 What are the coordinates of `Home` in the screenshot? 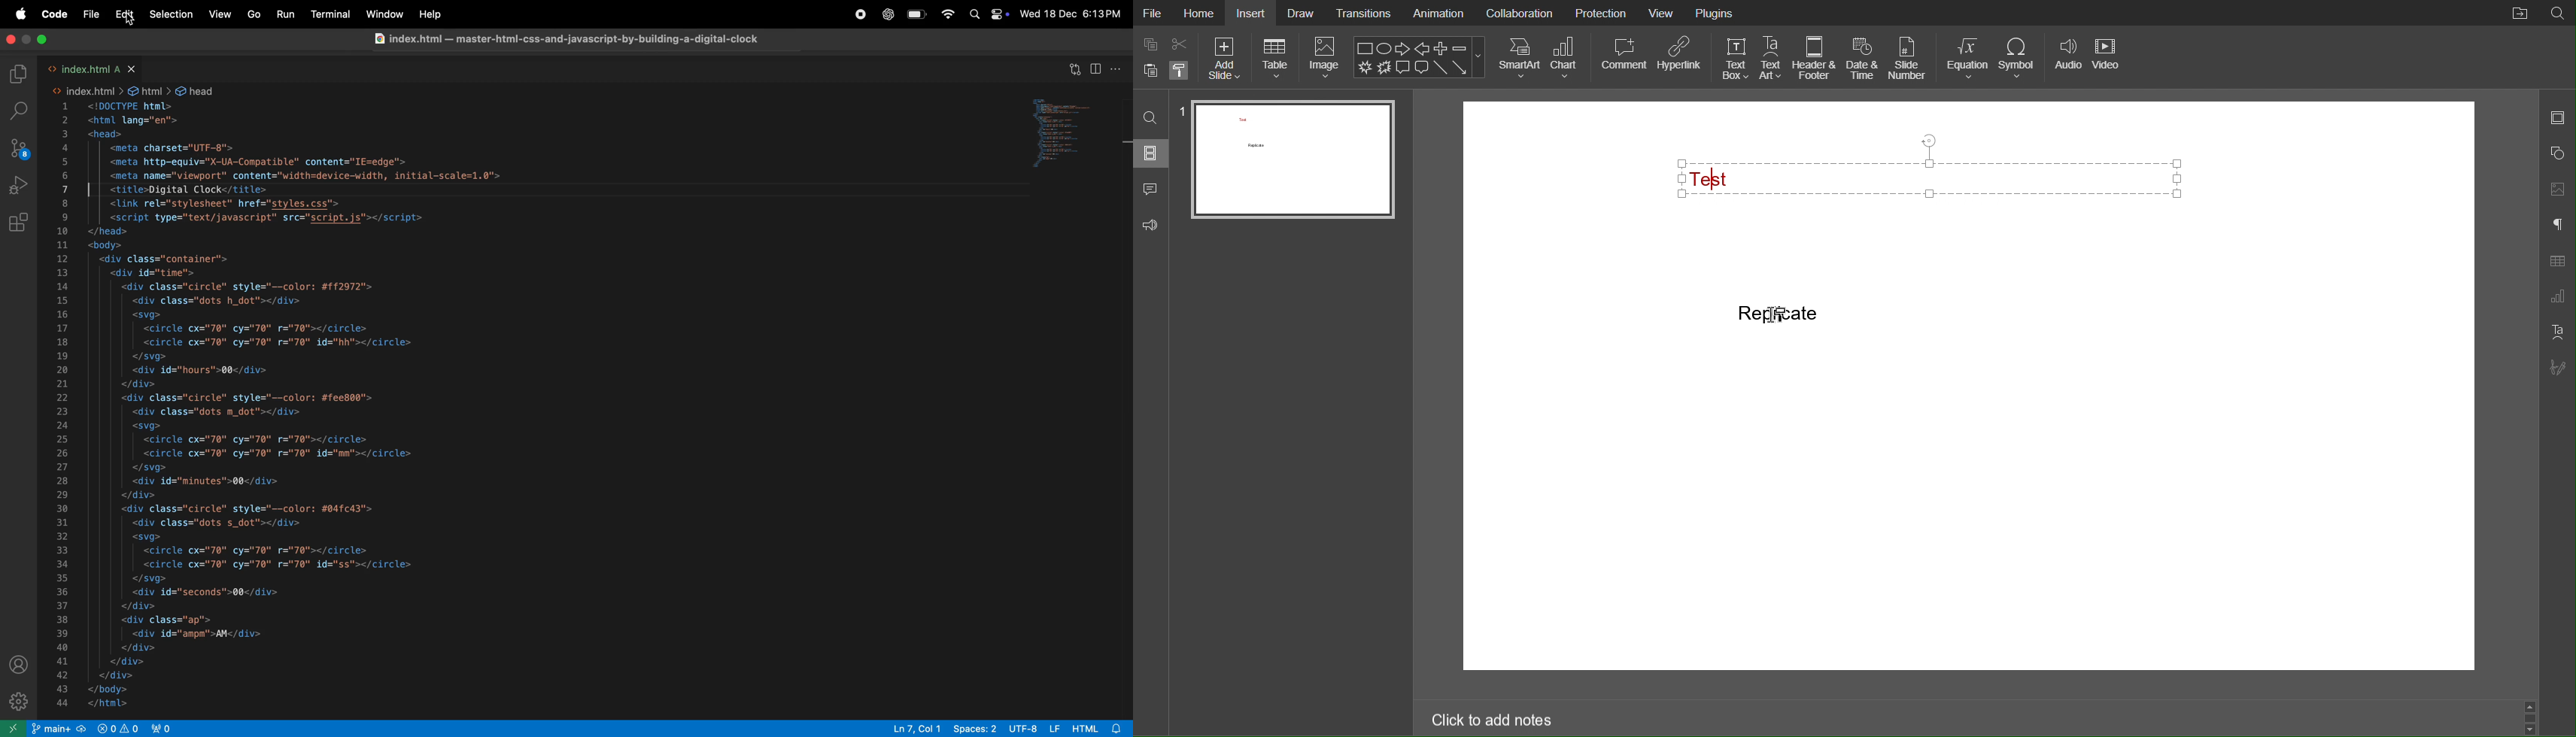 It's located at (1199, 14).